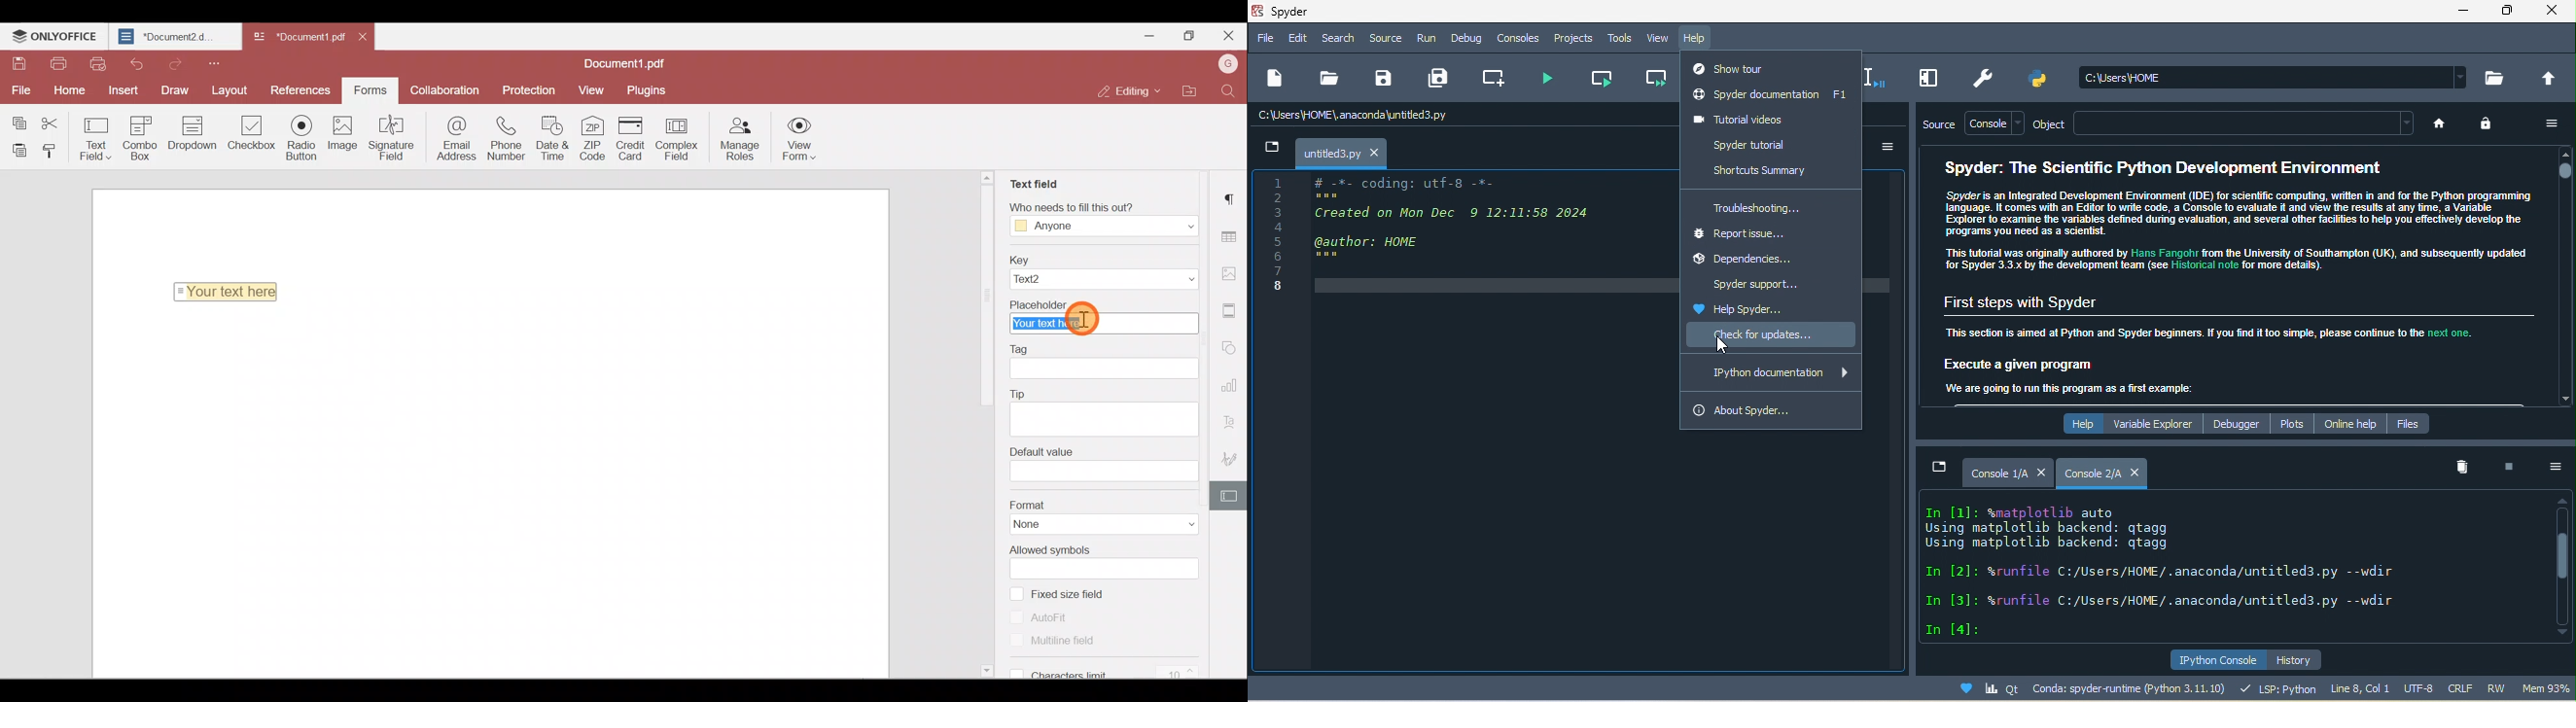  What do you see at coordinates (1177, 225) in the screenshot?
I see `Dropdown` at bounding box center [1177, 225].